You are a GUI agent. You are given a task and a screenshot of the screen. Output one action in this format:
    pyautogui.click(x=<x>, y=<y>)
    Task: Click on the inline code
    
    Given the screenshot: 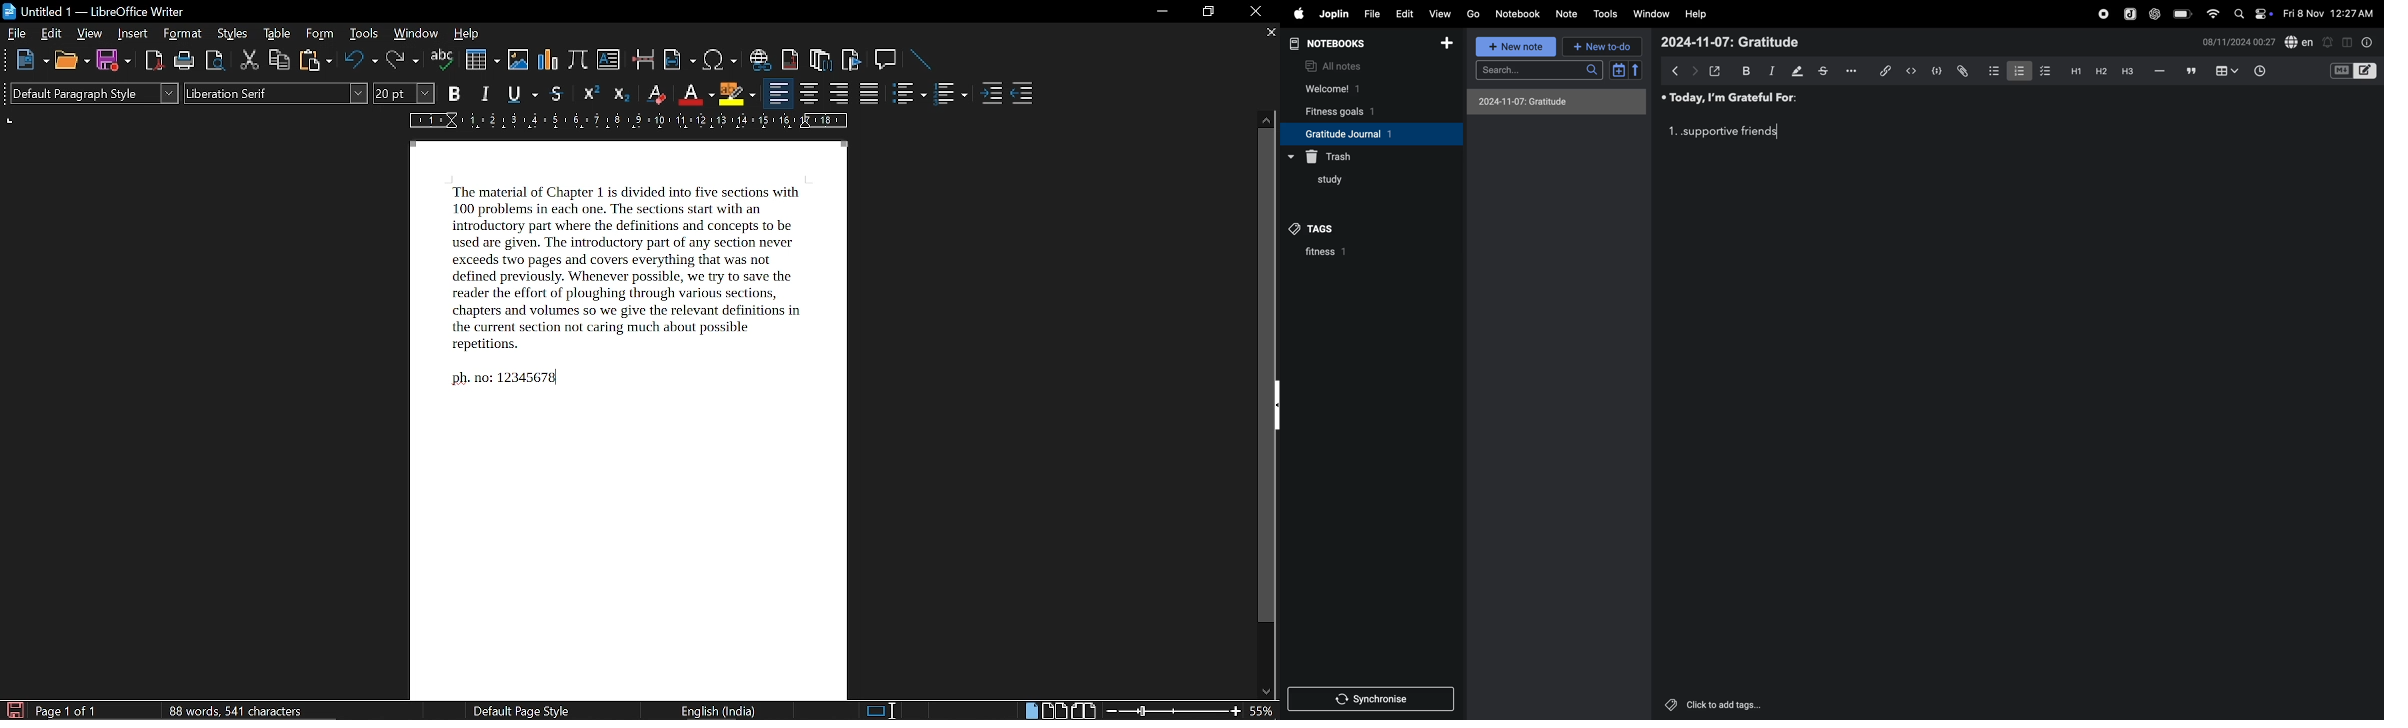 What is the action you would take?
    pyautogui.click(x=1910, y=72)
    